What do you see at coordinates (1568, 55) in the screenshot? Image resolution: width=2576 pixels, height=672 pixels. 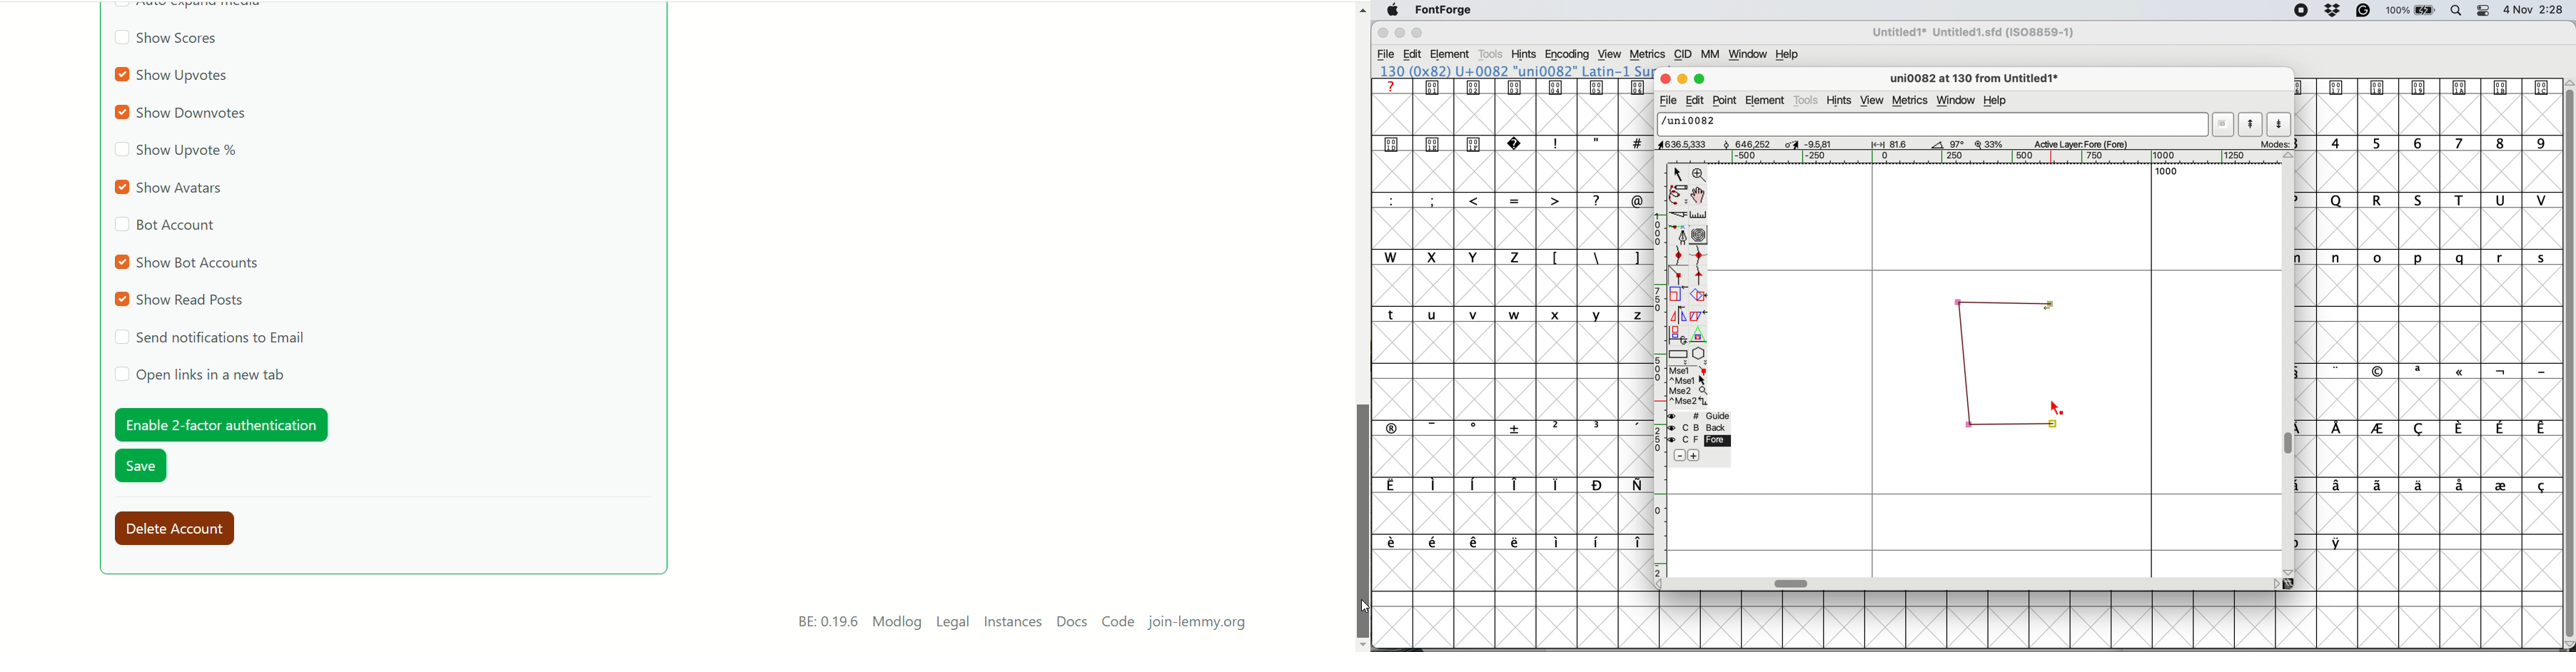 I see `encoding` at bounding box center [1568, 55].